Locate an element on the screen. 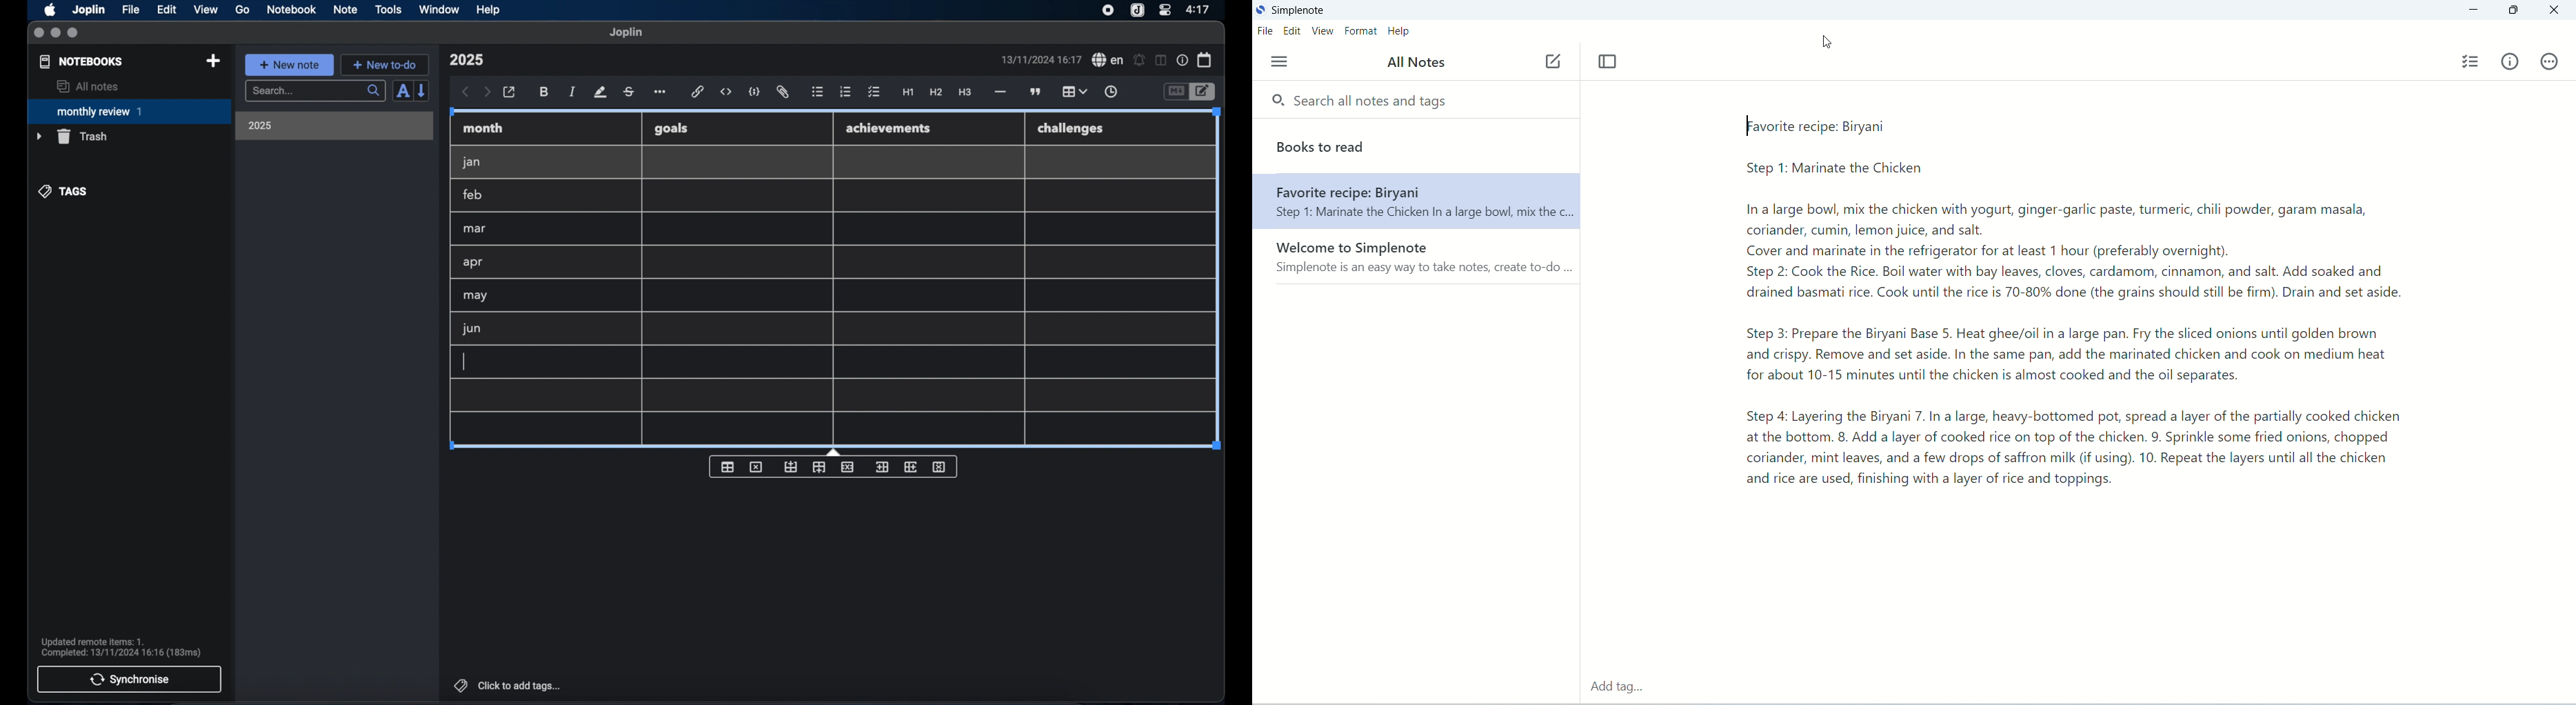 This screenshot has width=2576, height=728. trash is located at coordinates (72, 136).